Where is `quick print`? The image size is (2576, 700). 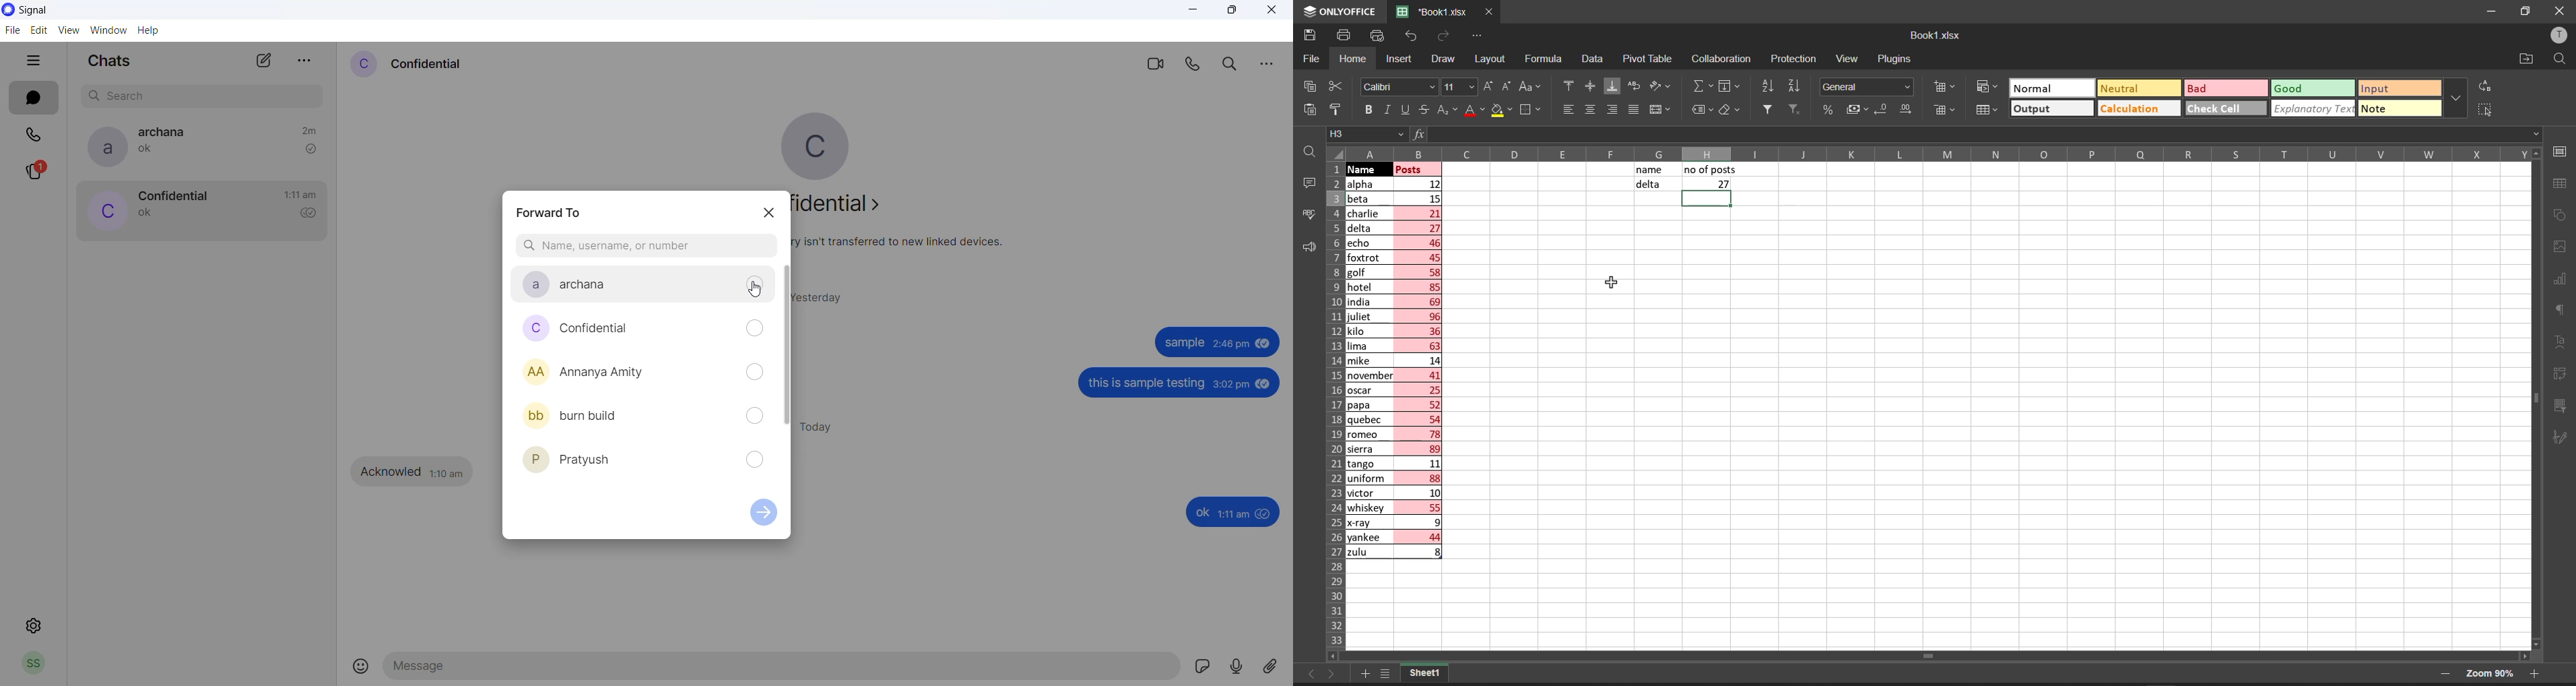
quick print is located at coordinates (1377, 34).